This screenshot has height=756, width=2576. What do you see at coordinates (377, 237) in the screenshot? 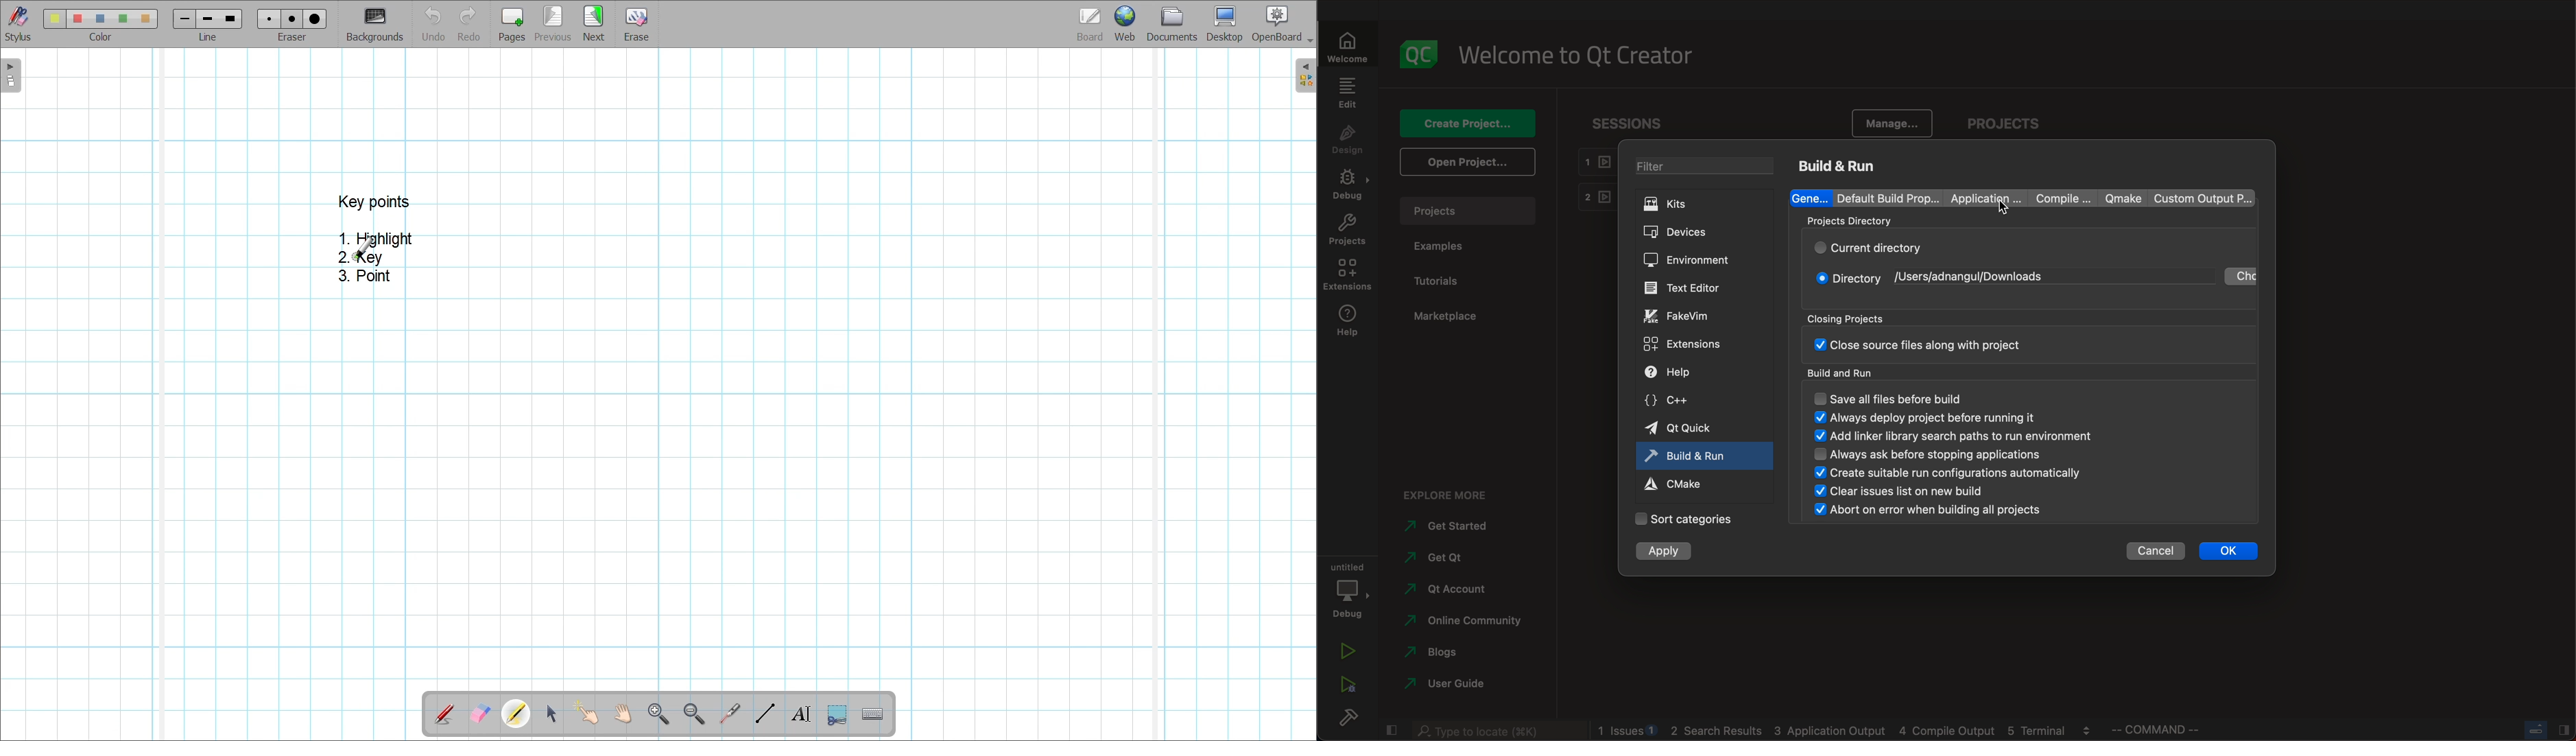
I see `1. Highlight` at bounding box center [377, 237].